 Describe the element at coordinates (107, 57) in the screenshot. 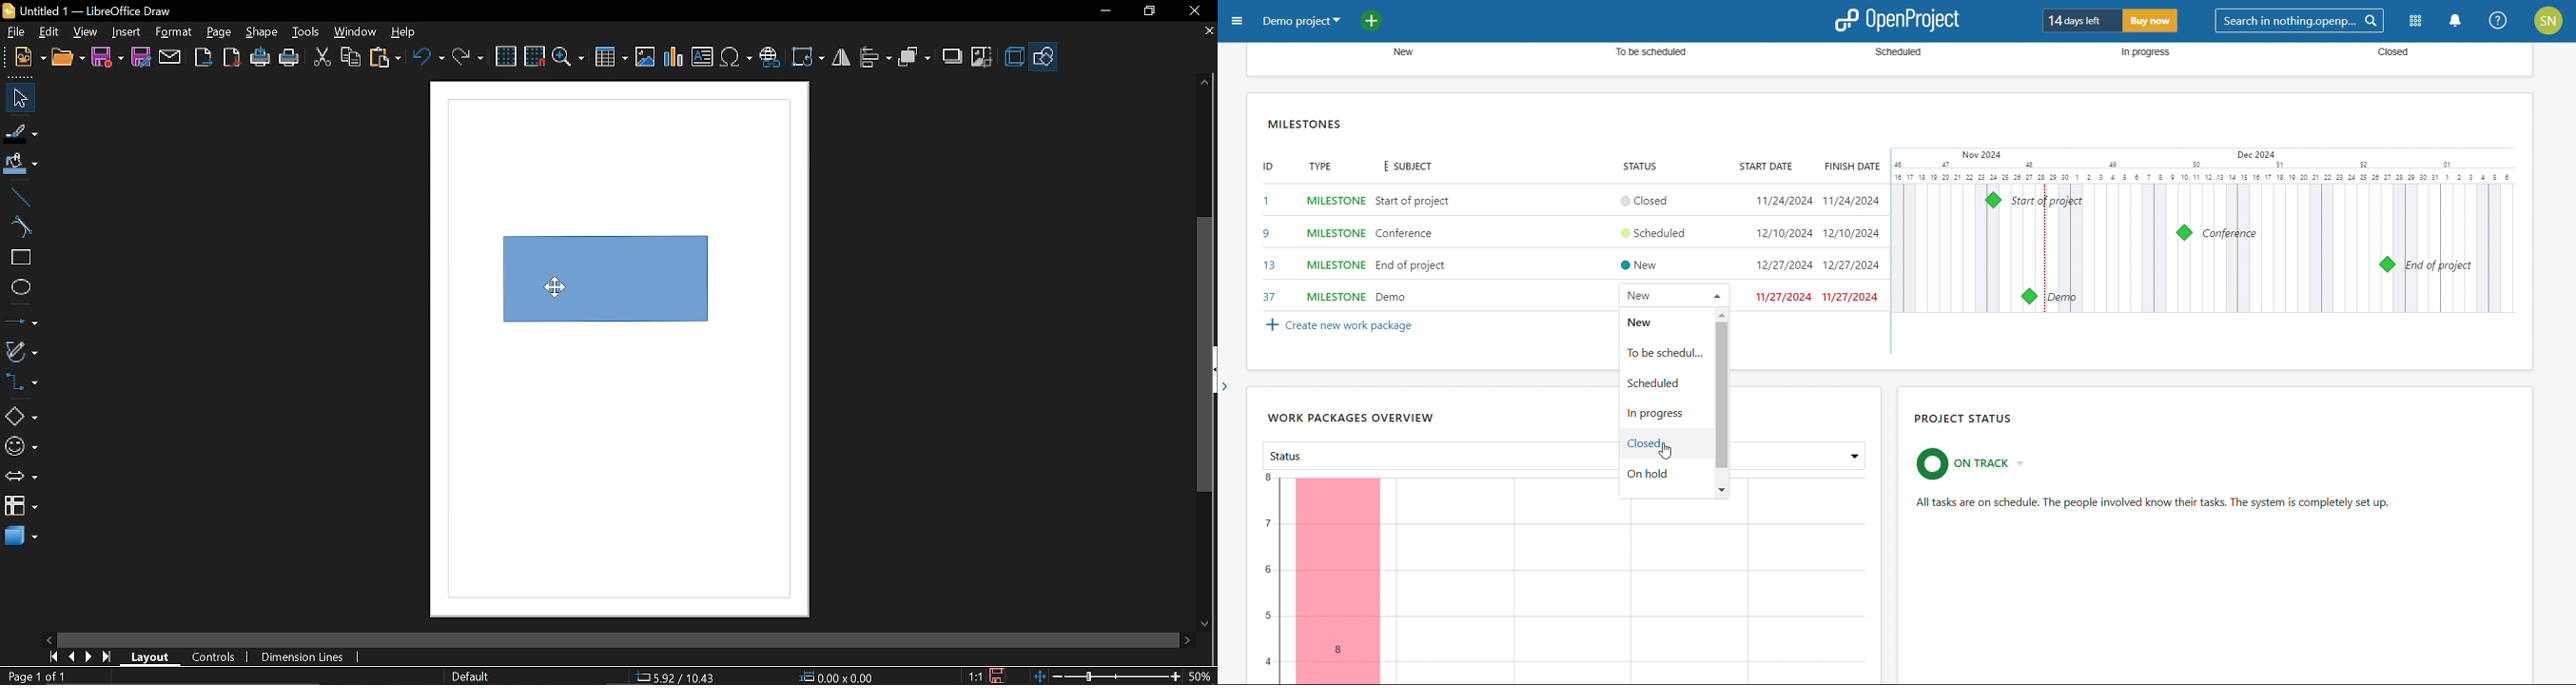

I see `Save` at that location.